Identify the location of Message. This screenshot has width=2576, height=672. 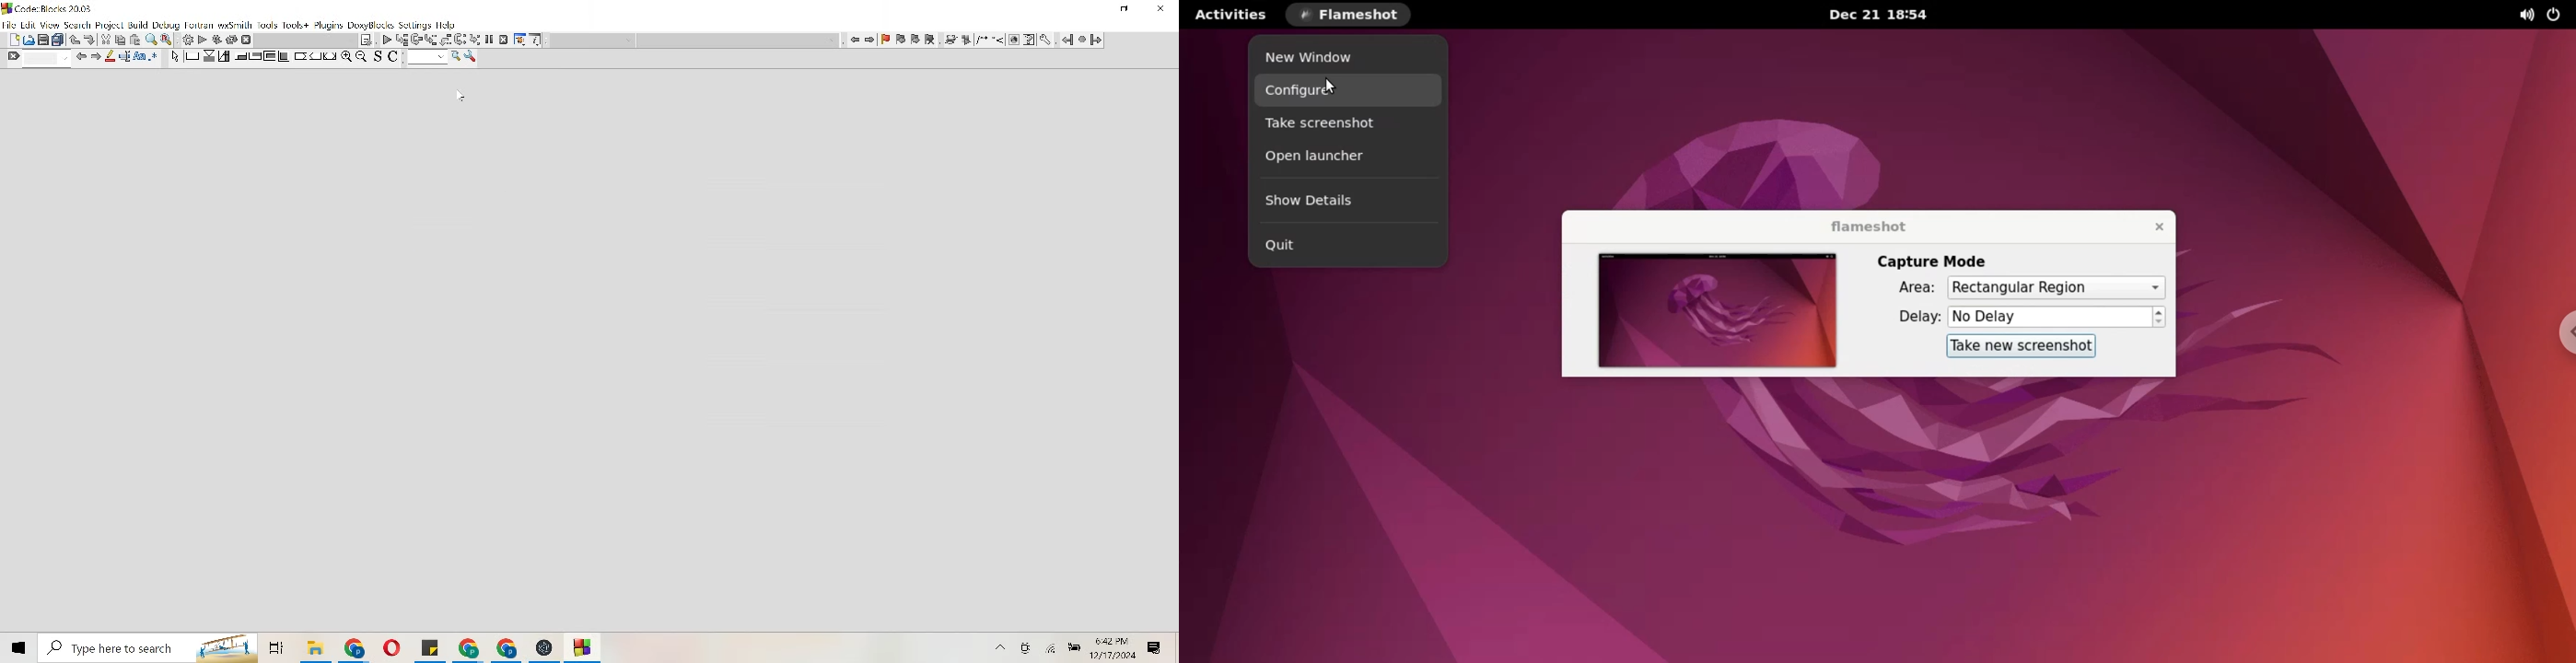
(1155, 647).